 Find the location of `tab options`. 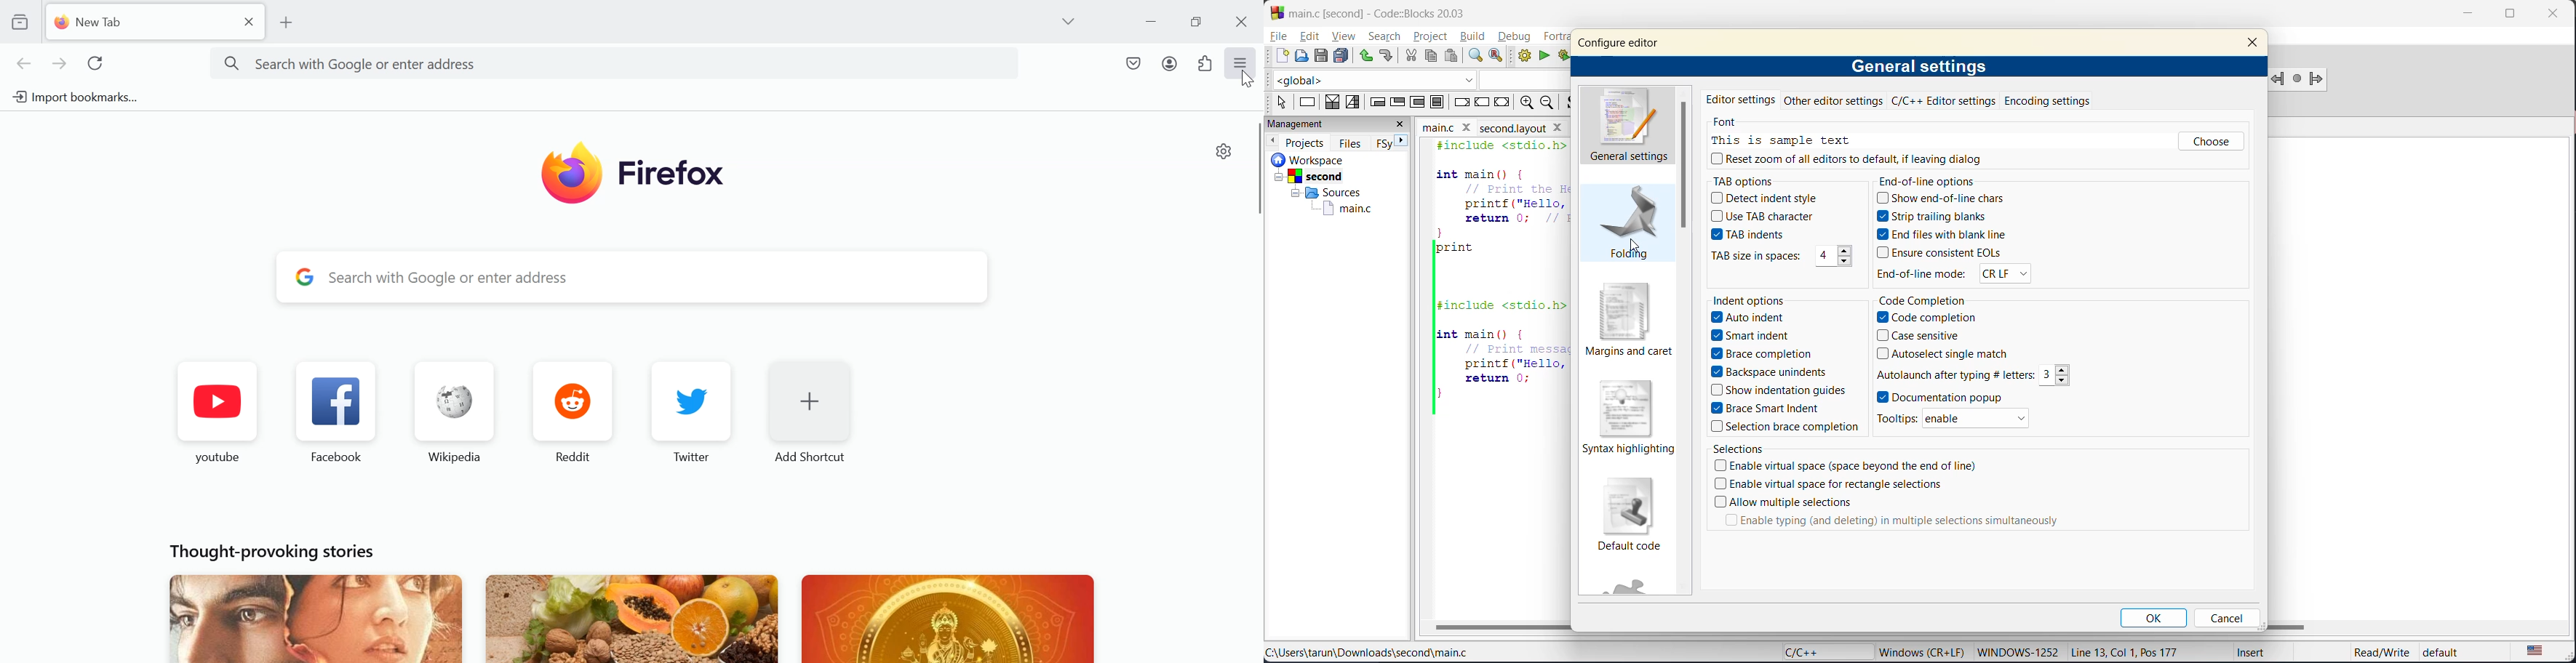

tab options is located at coordinates (1785, 180).